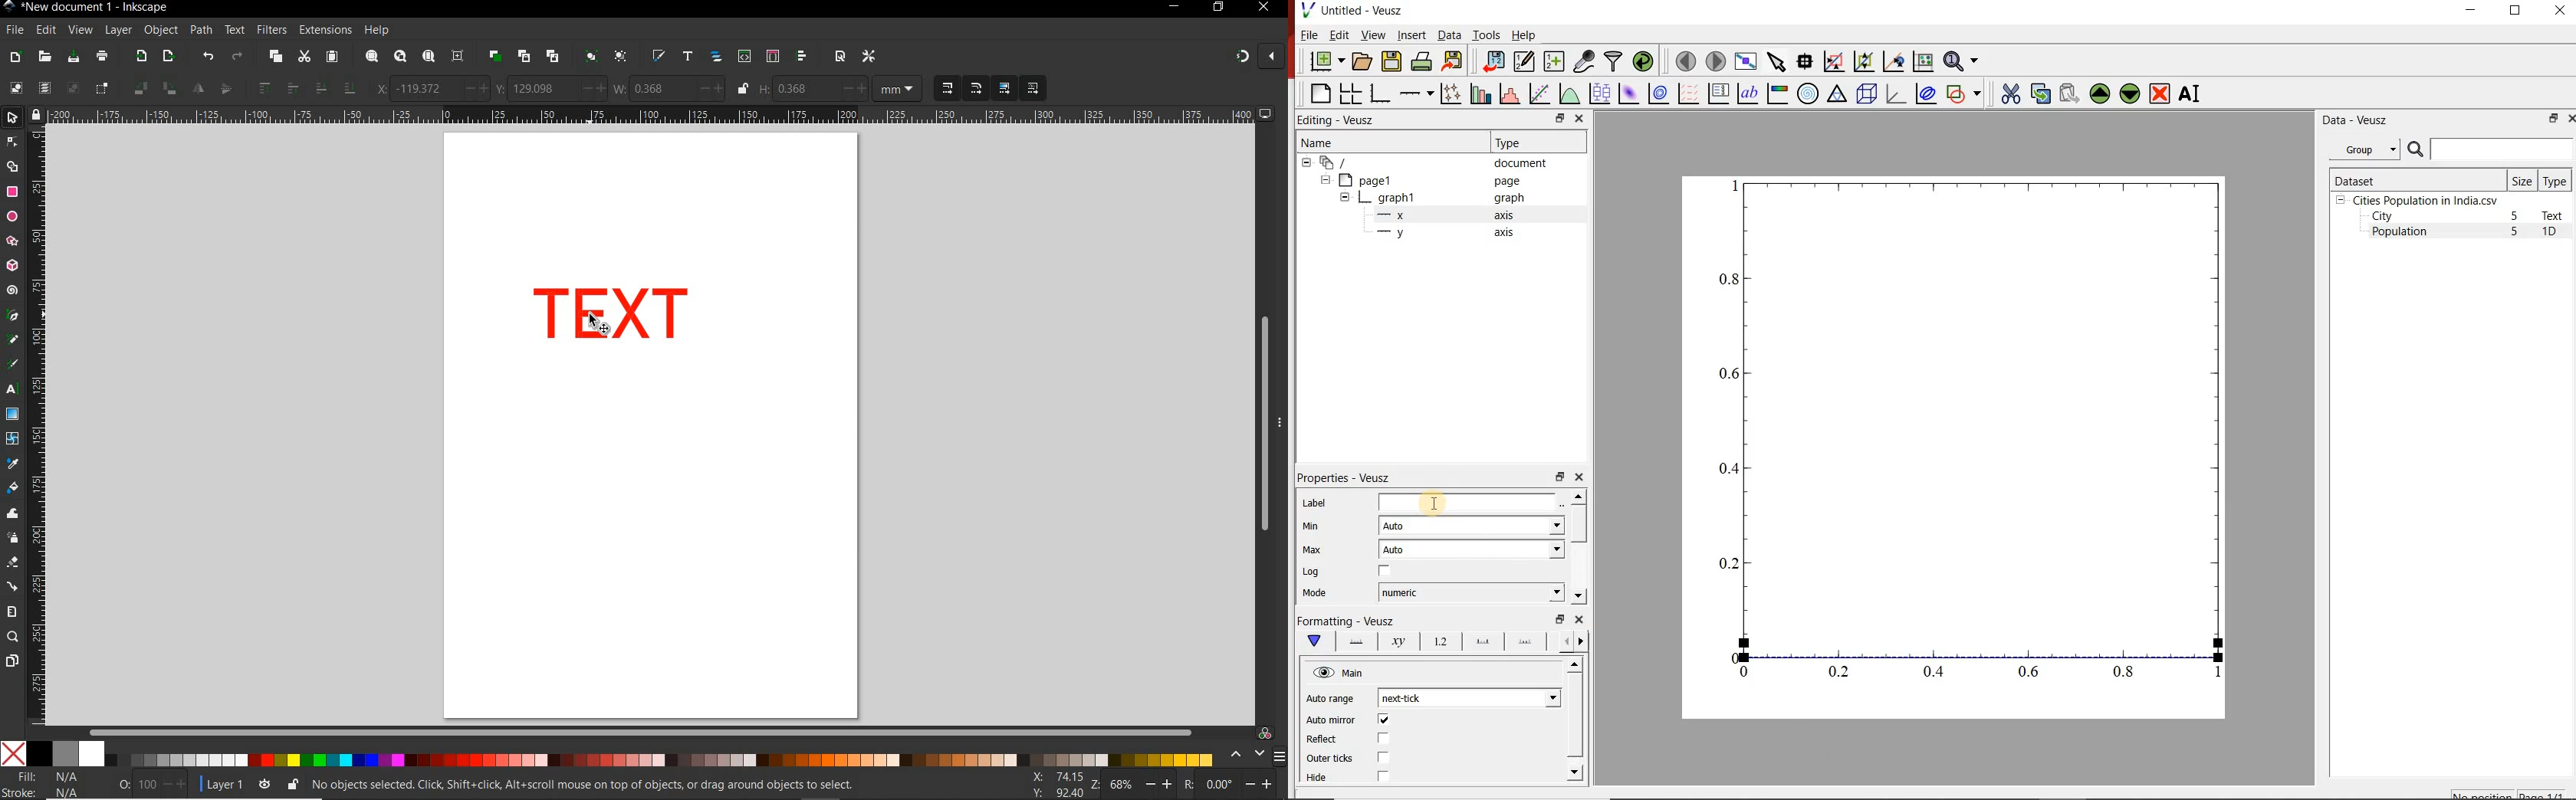 The image size is (2576, 812). Describe the element at coordinates (1313, 503) in the screenshot. I see `Label` at that location.